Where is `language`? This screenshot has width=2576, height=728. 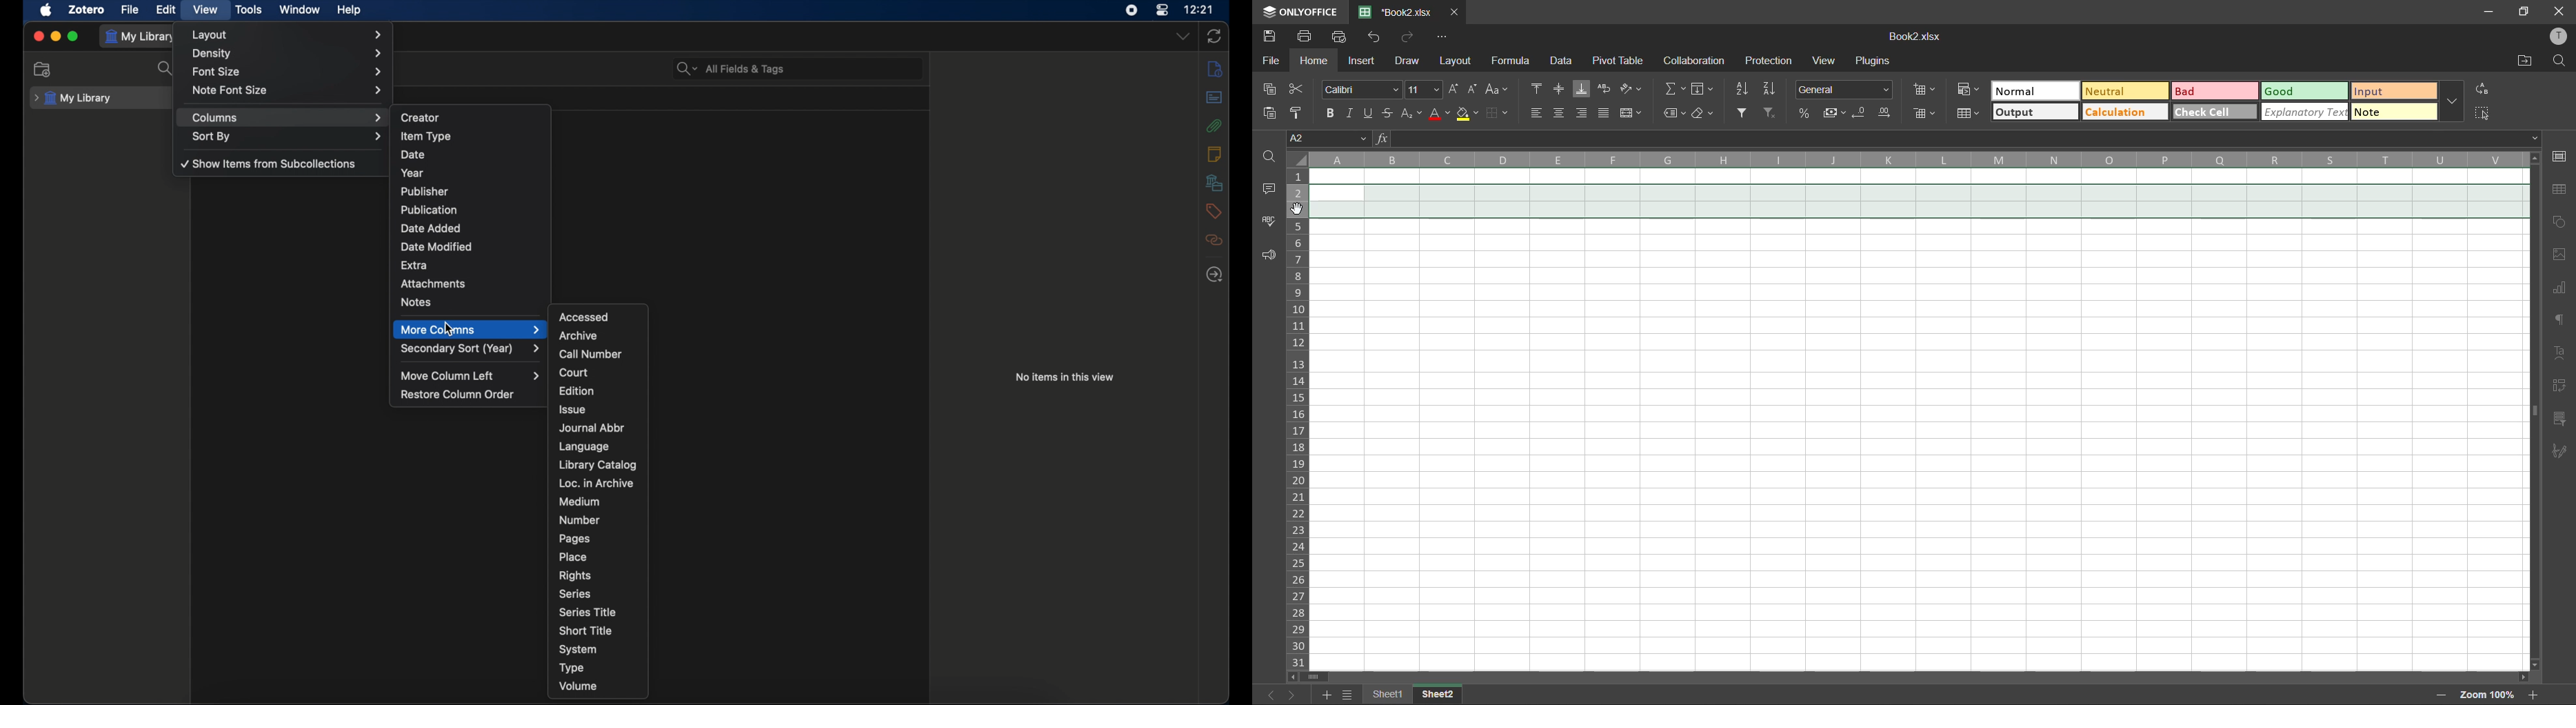
language is located at coordinates (585, 446).